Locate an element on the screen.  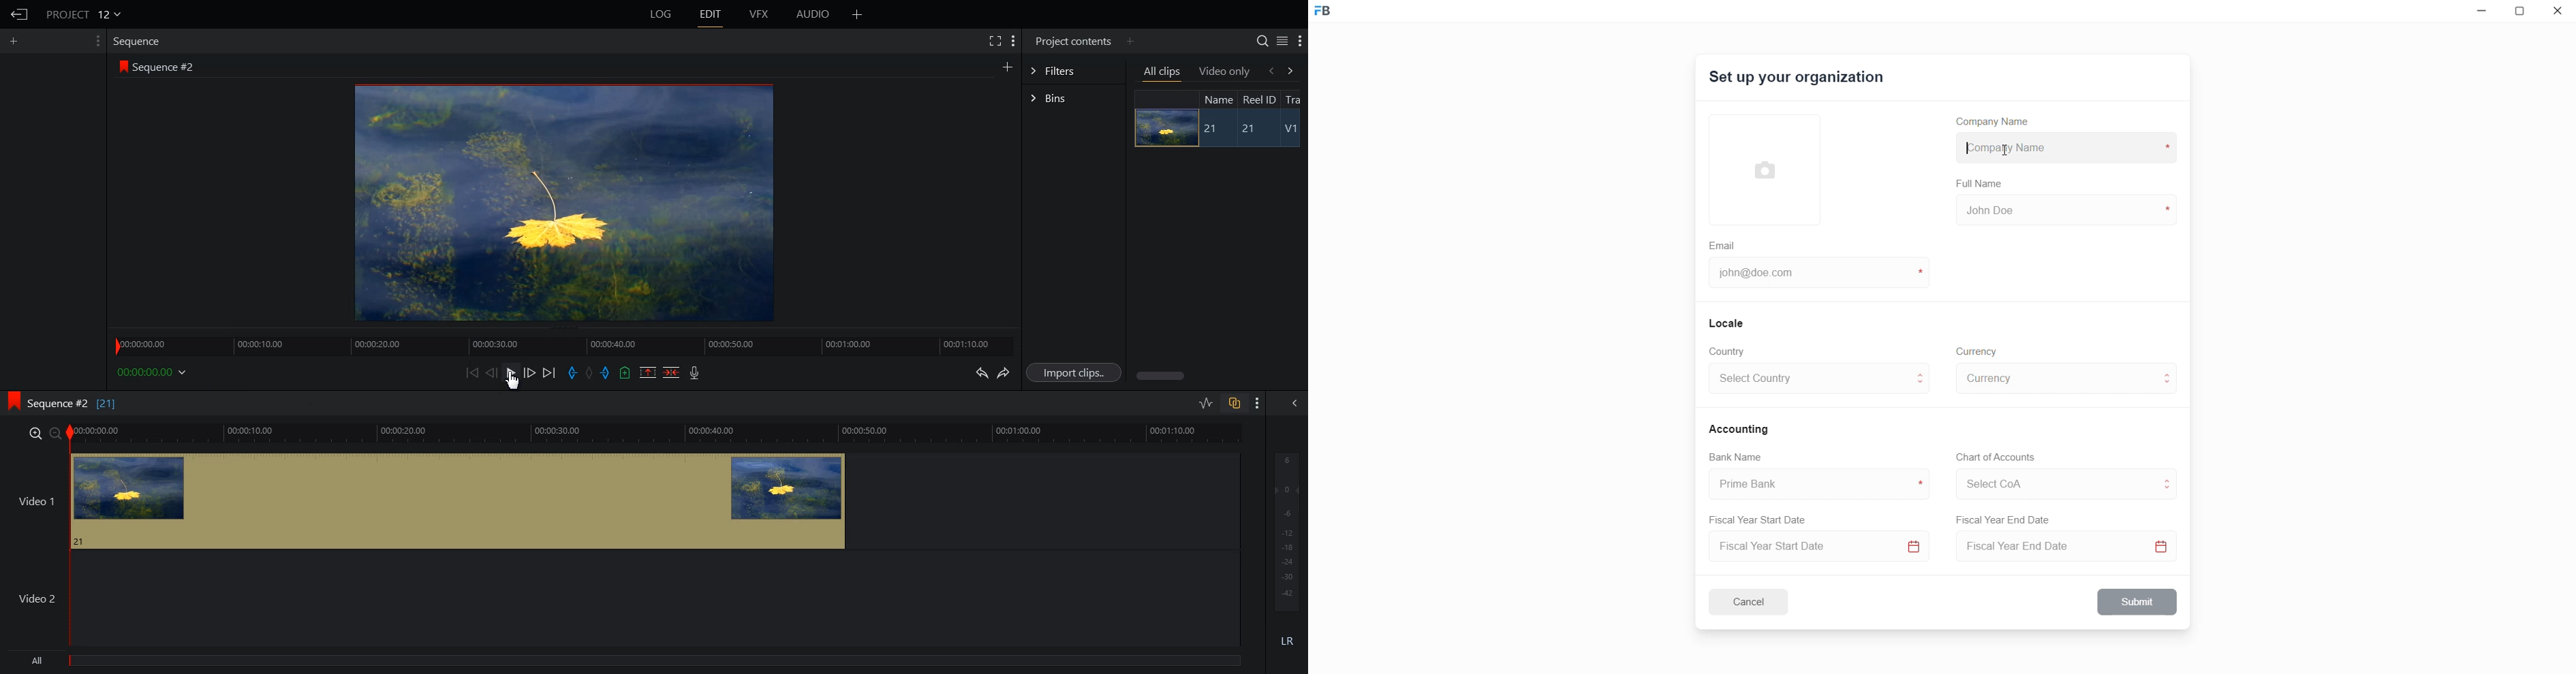
resize  is located at coordinates (2523, 13).